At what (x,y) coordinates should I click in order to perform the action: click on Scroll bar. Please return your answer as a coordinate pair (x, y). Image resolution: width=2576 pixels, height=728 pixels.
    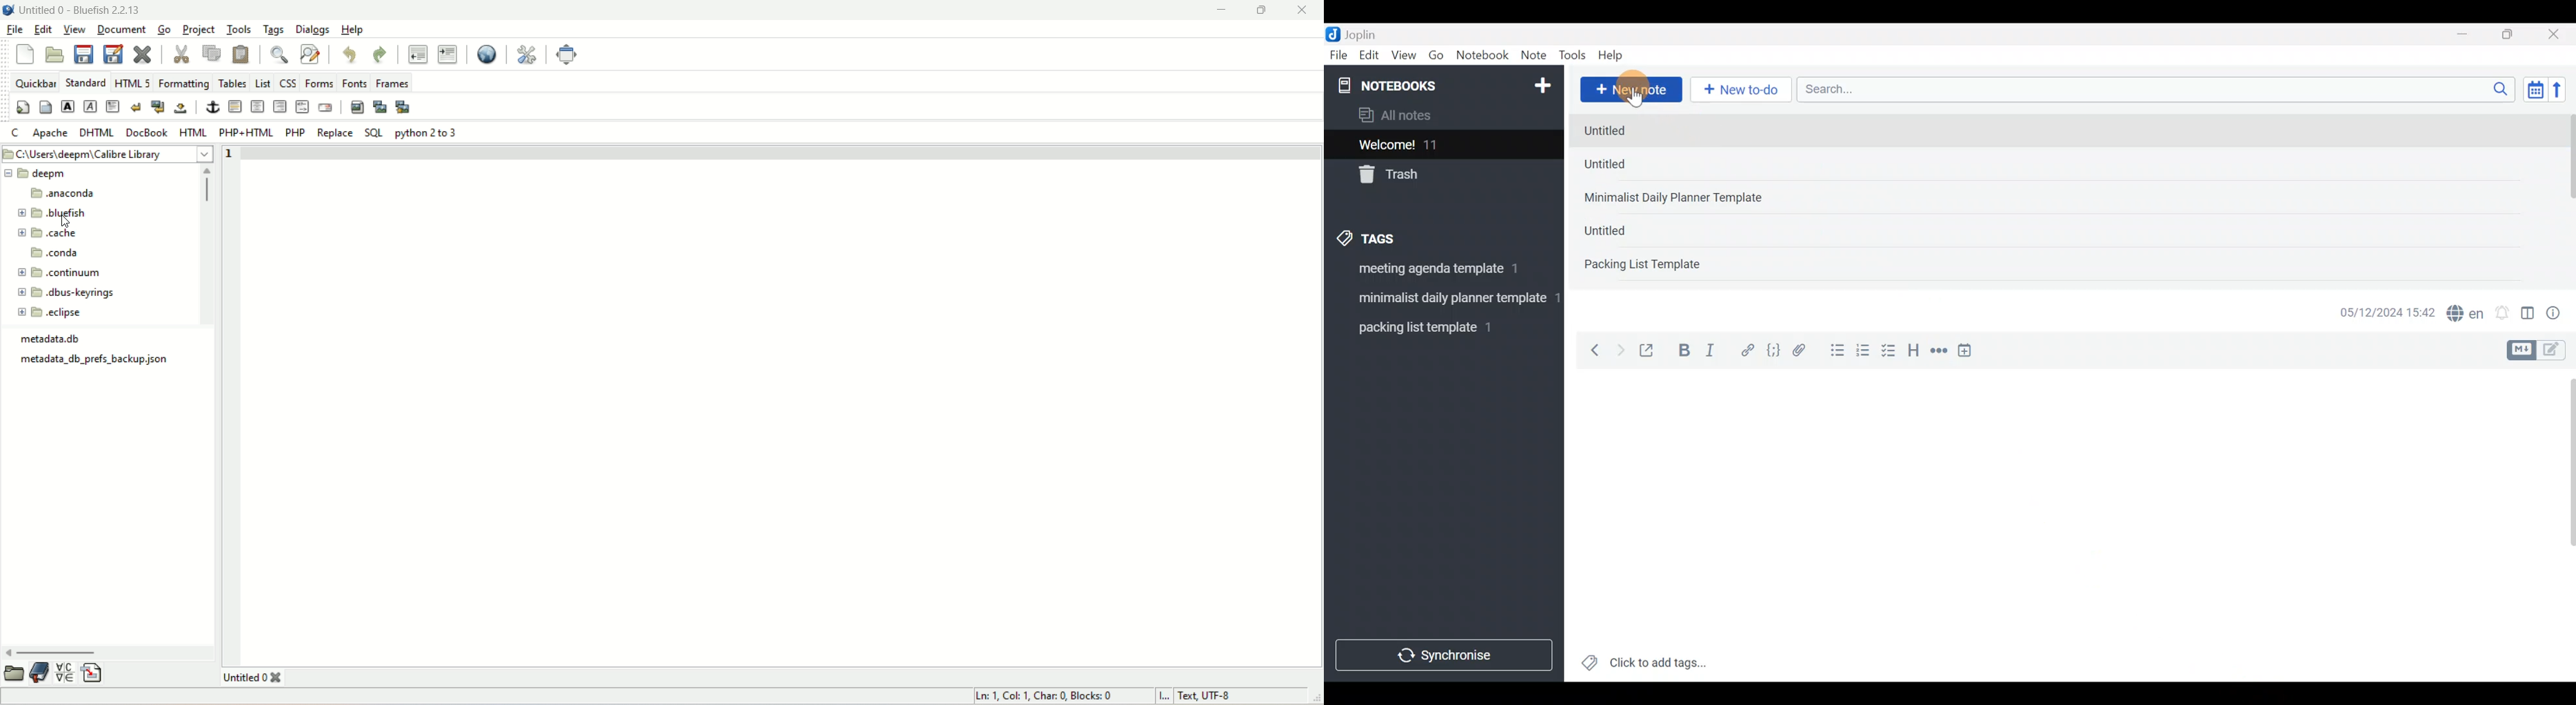
    Looking at the image, I should click on (2563, 525).